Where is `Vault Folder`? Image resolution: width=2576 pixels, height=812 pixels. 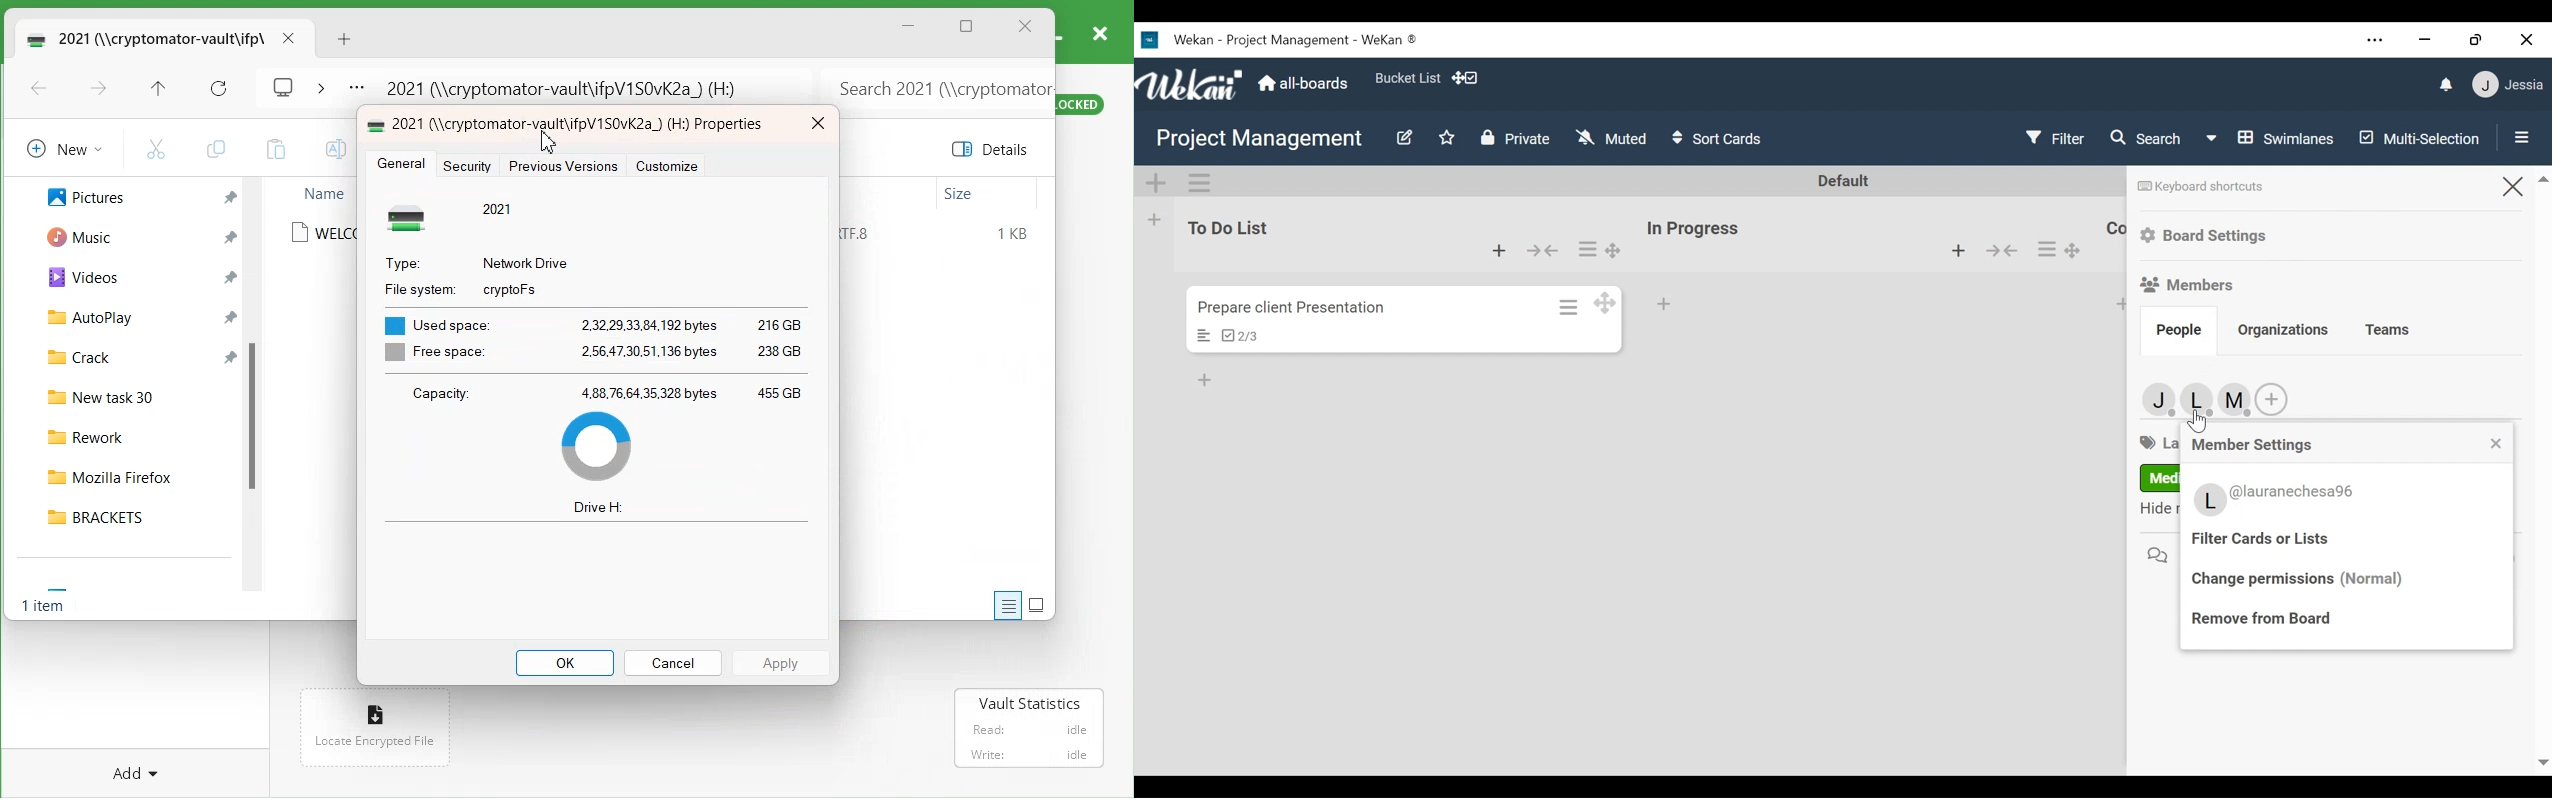
Vault Folder is located at coordinates (142, 38).